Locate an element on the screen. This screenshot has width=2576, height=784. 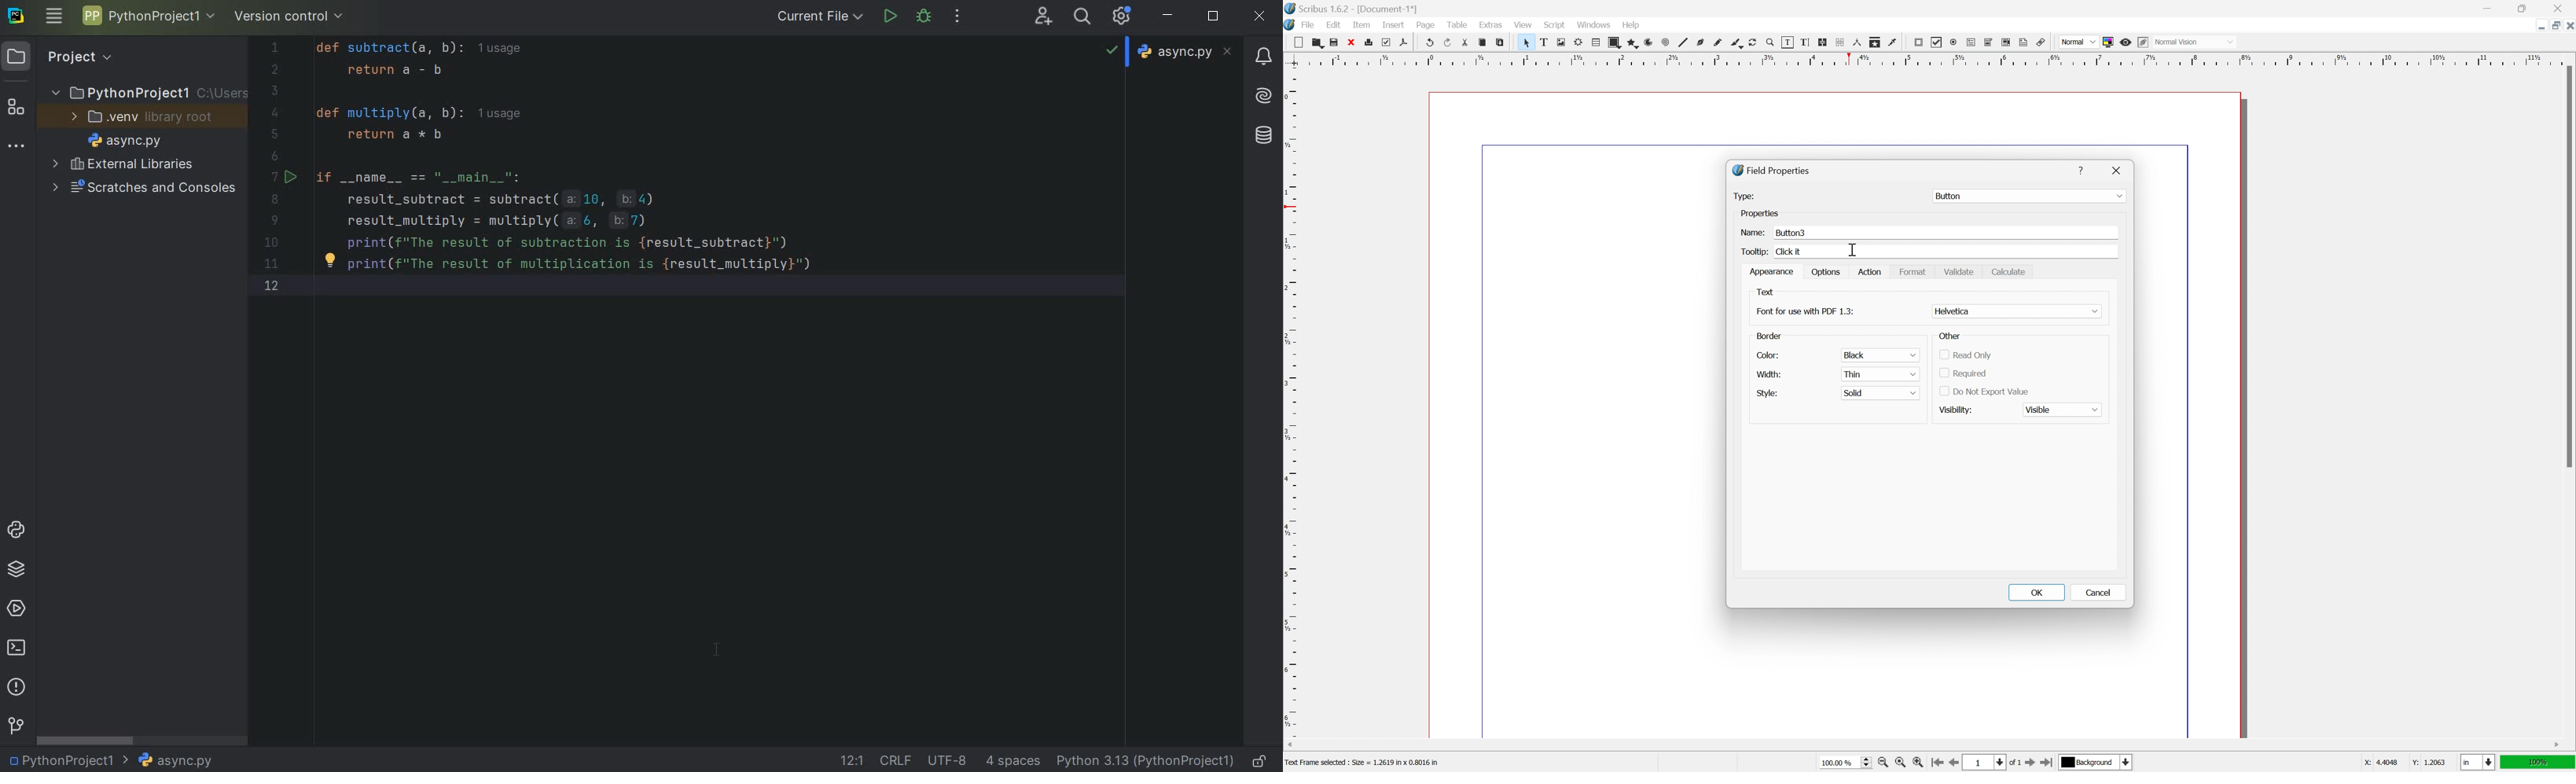
zoom in or zoom out is located at coordinates (1771, 42).